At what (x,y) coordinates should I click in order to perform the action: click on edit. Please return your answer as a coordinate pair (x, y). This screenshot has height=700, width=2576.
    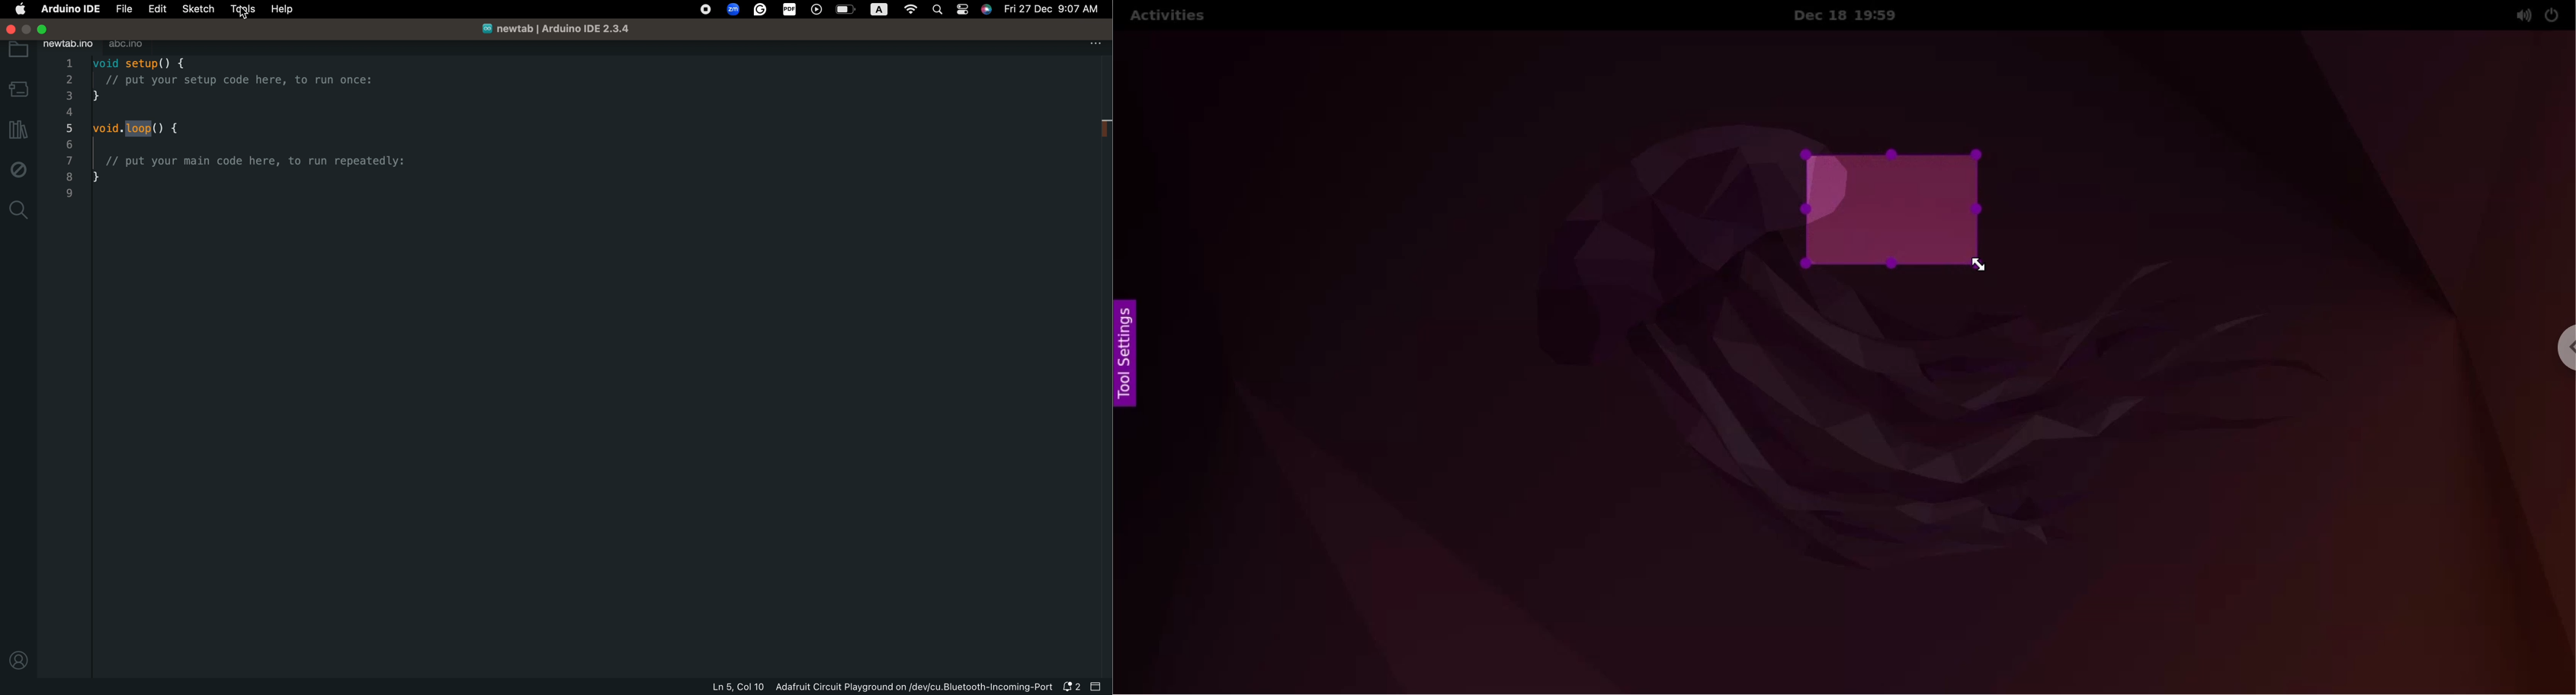
    Looking at the image, I should click on (158, 9).